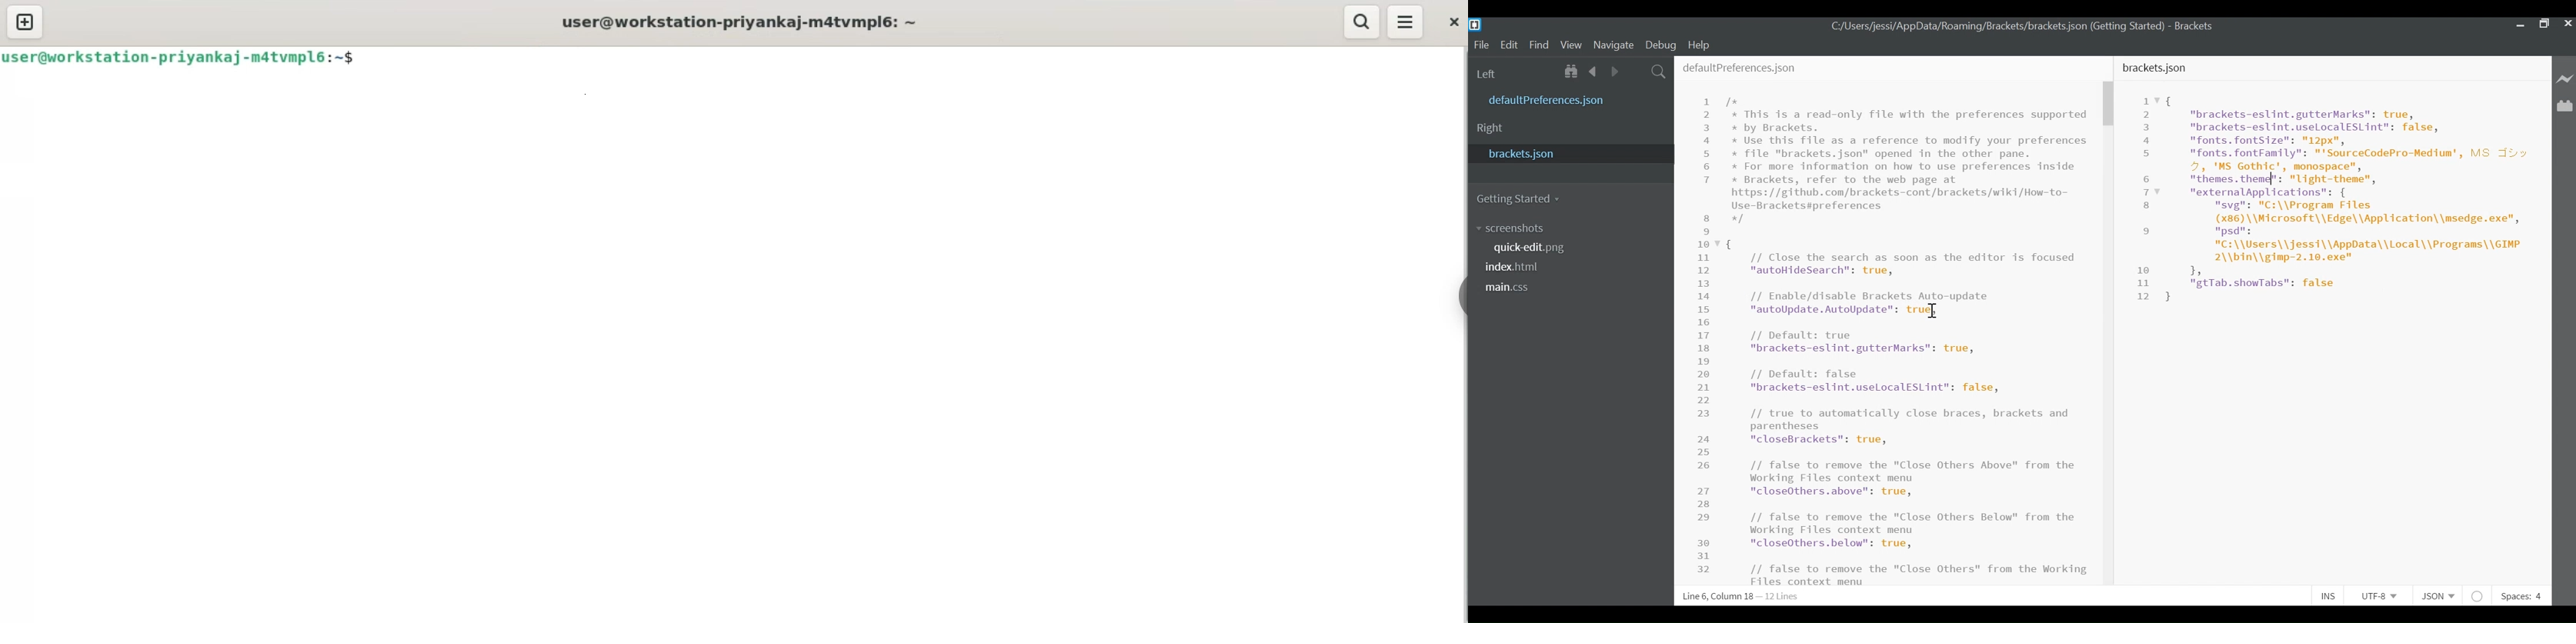  Describe the element at coordinates (1663, 44) in the screenshot. I see `Debug` at that location.